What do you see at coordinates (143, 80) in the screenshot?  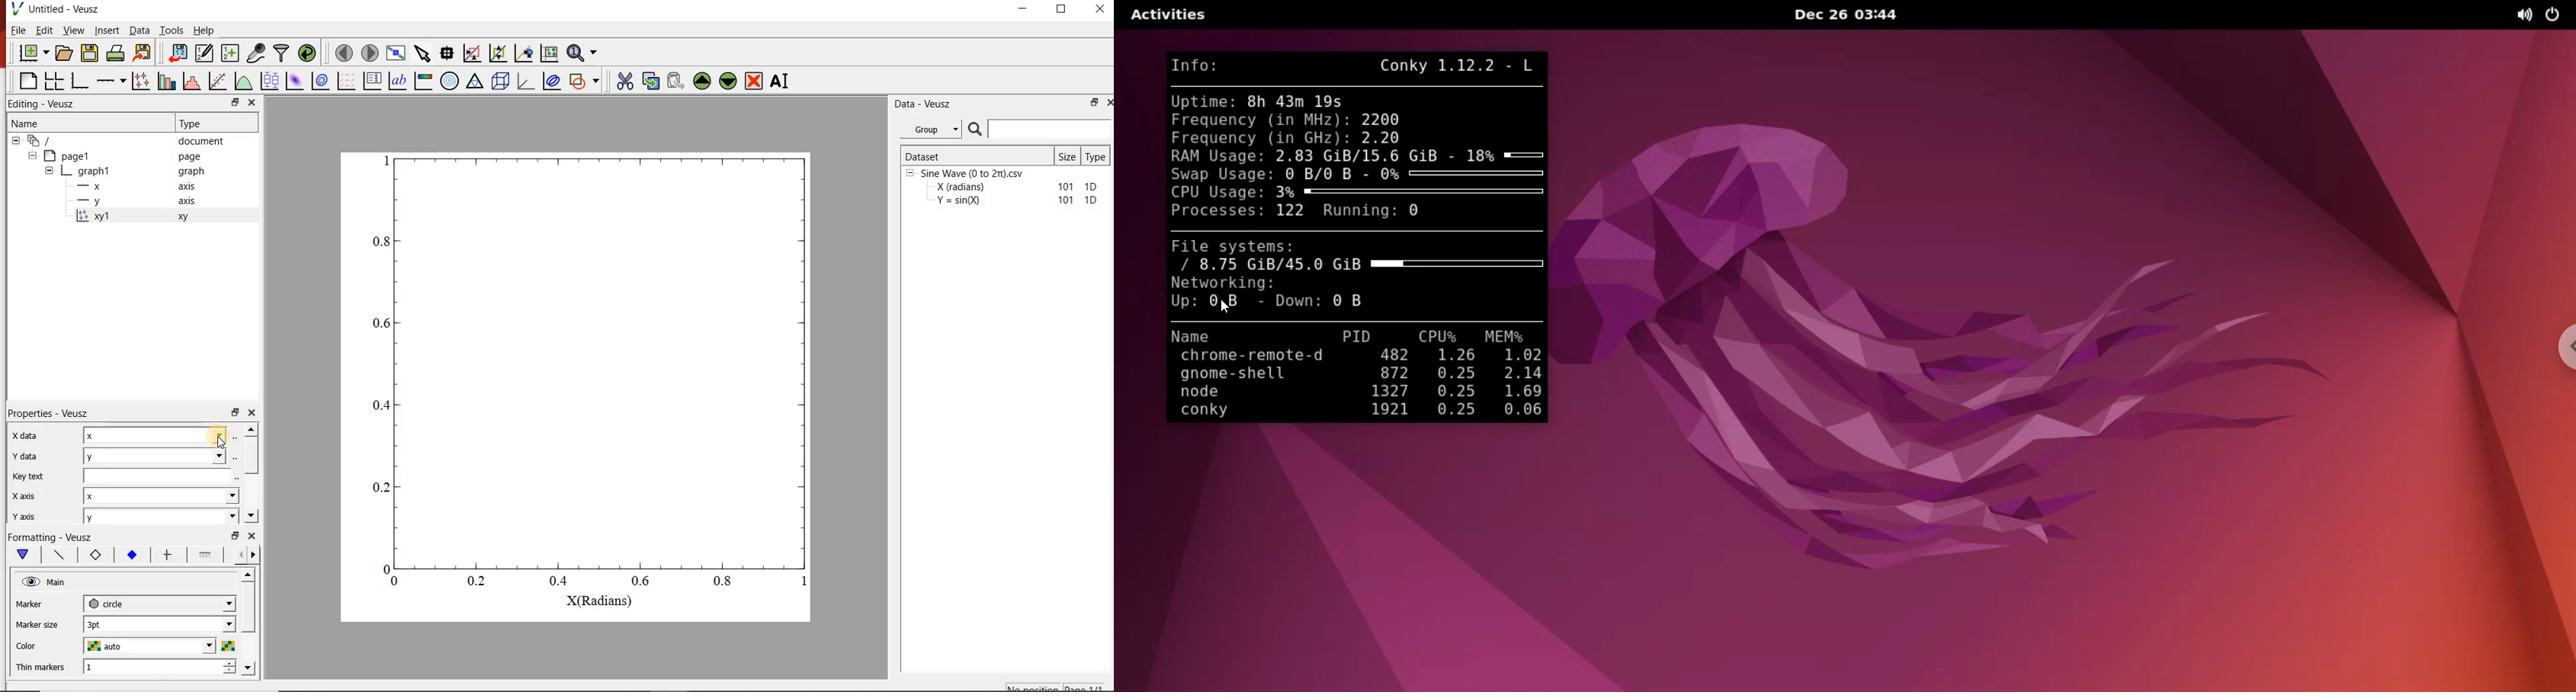 I see `plot points` at bounding box center [143, 80].